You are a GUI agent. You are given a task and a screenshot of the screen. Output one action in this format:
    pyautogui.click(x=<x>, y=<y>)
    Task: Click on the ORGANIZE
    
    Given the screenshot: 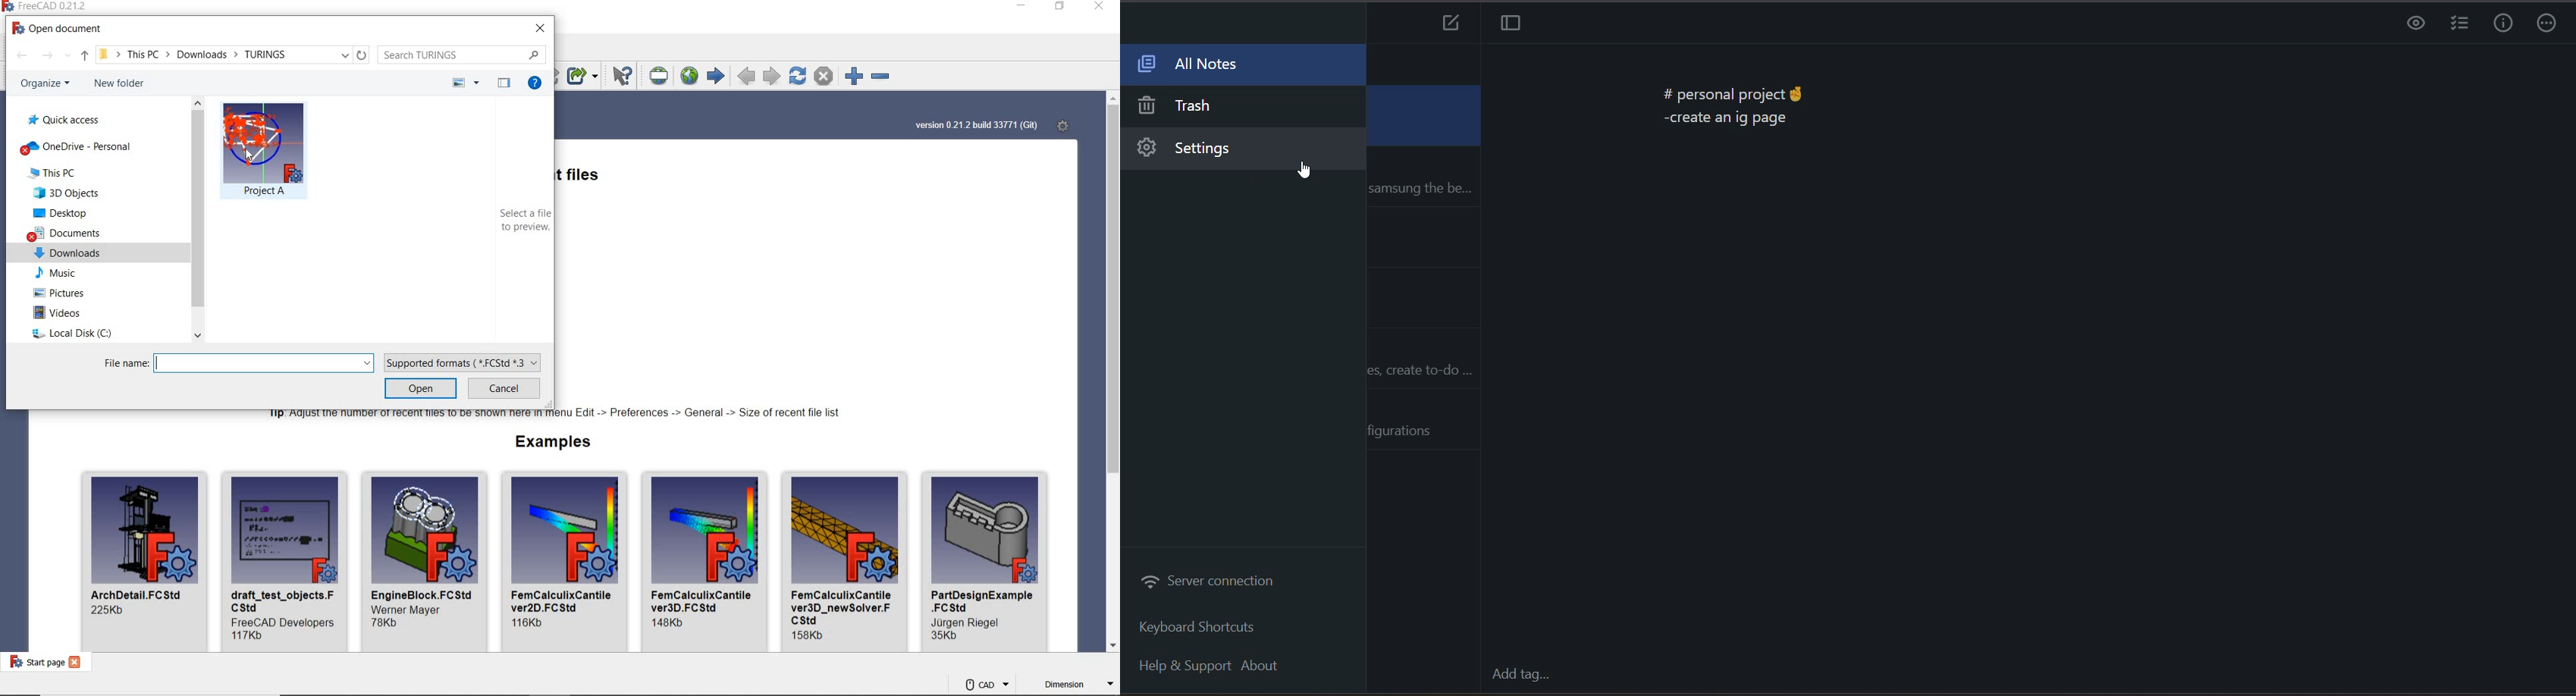 What is the action you would take?
    pyautogui.click(x=45, y=84)
    